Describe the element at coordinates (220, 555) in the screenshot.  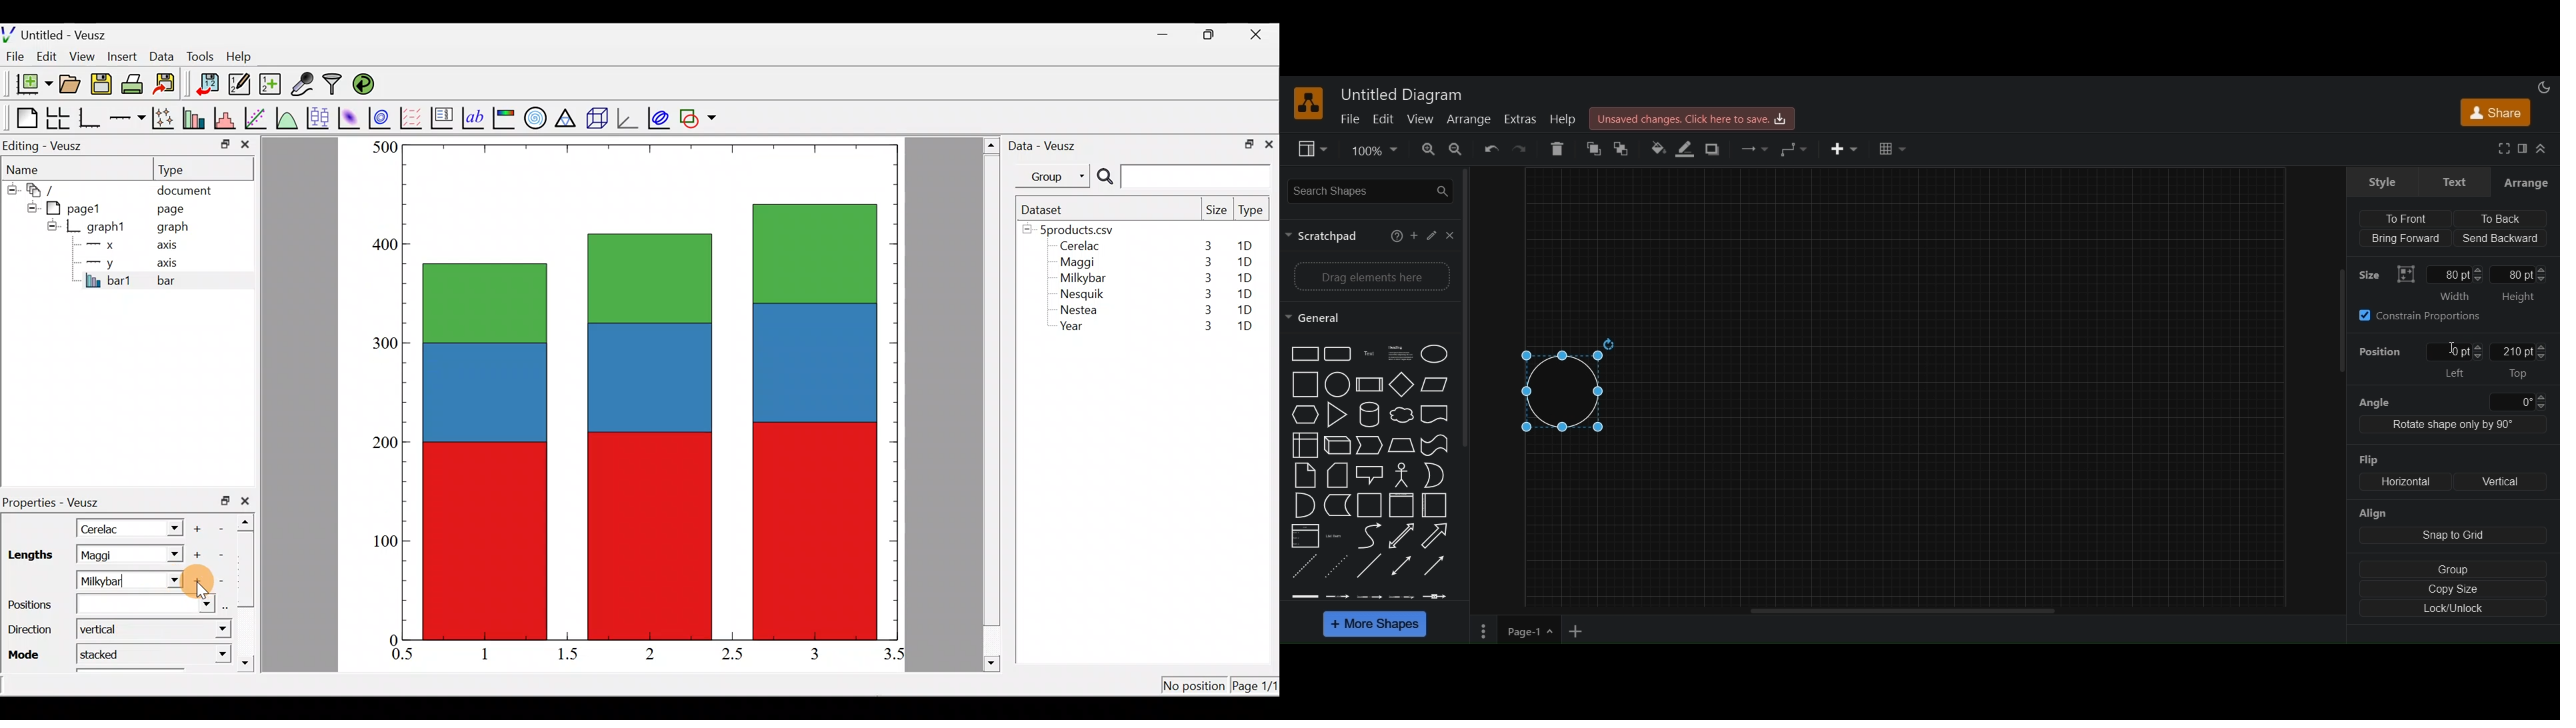
I see `remove item` at that location.